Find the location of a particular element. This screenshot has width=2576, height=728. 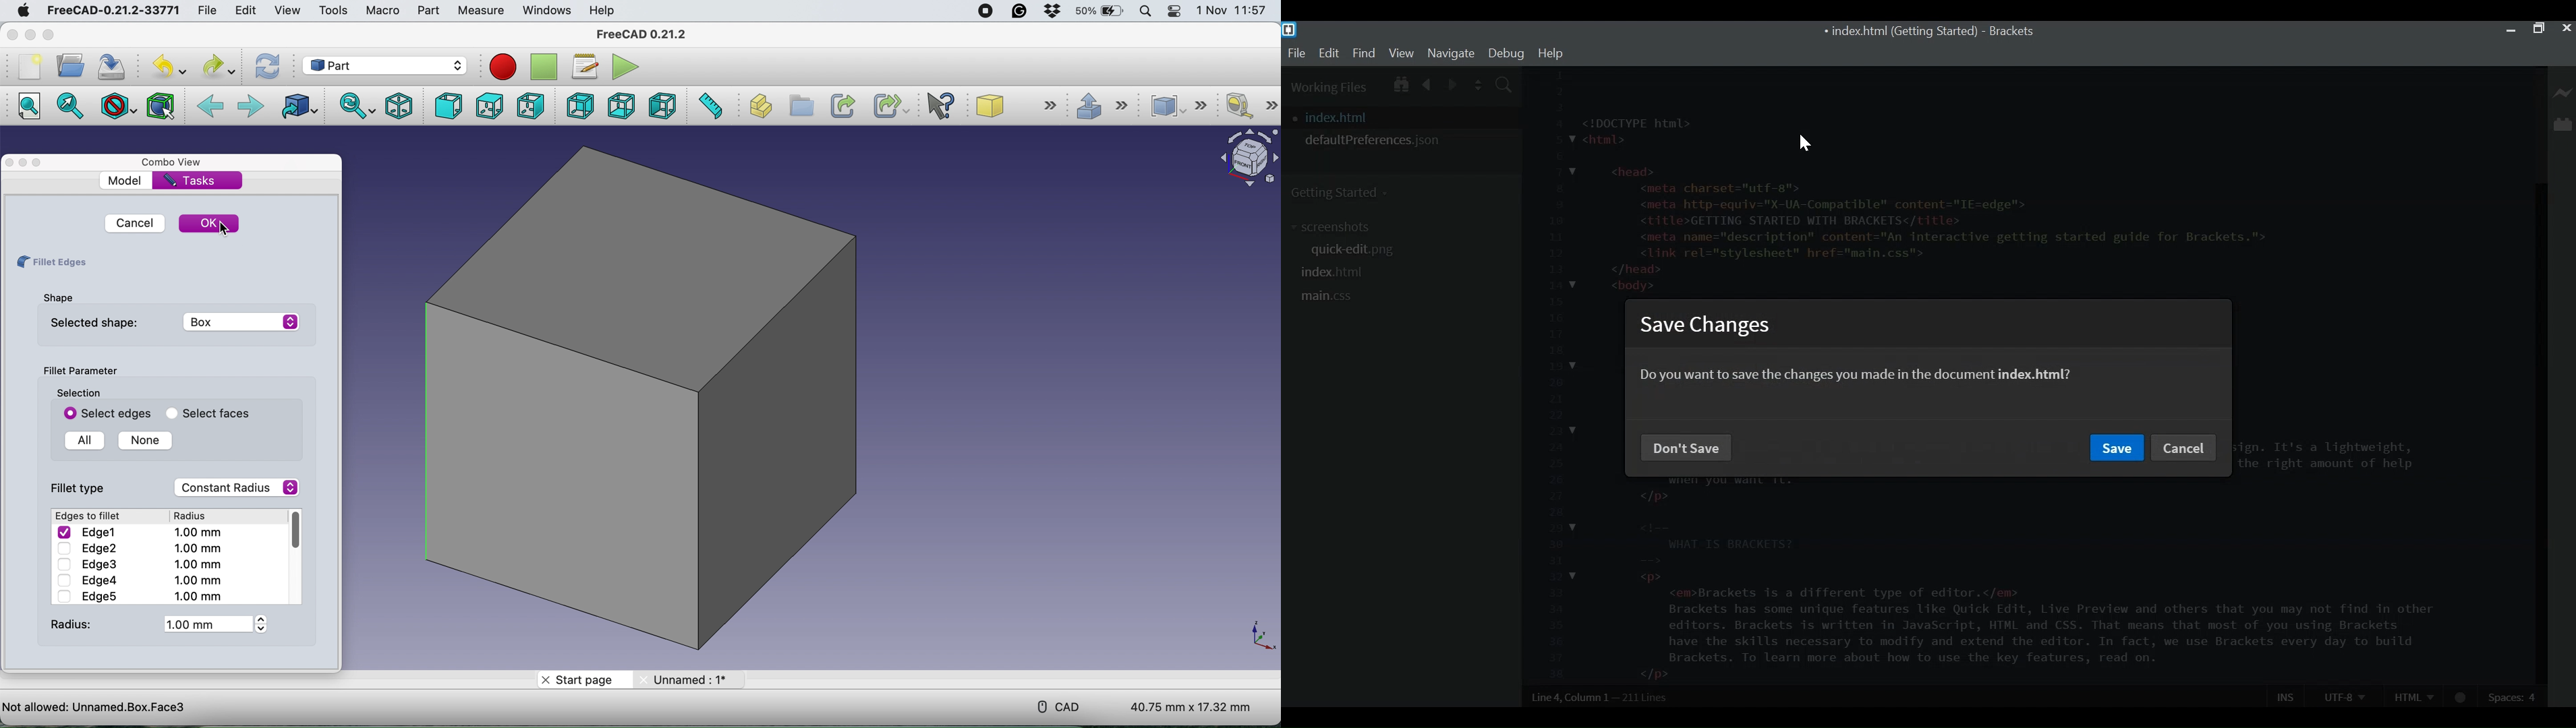

Radius is located at coordinates (156, 624).